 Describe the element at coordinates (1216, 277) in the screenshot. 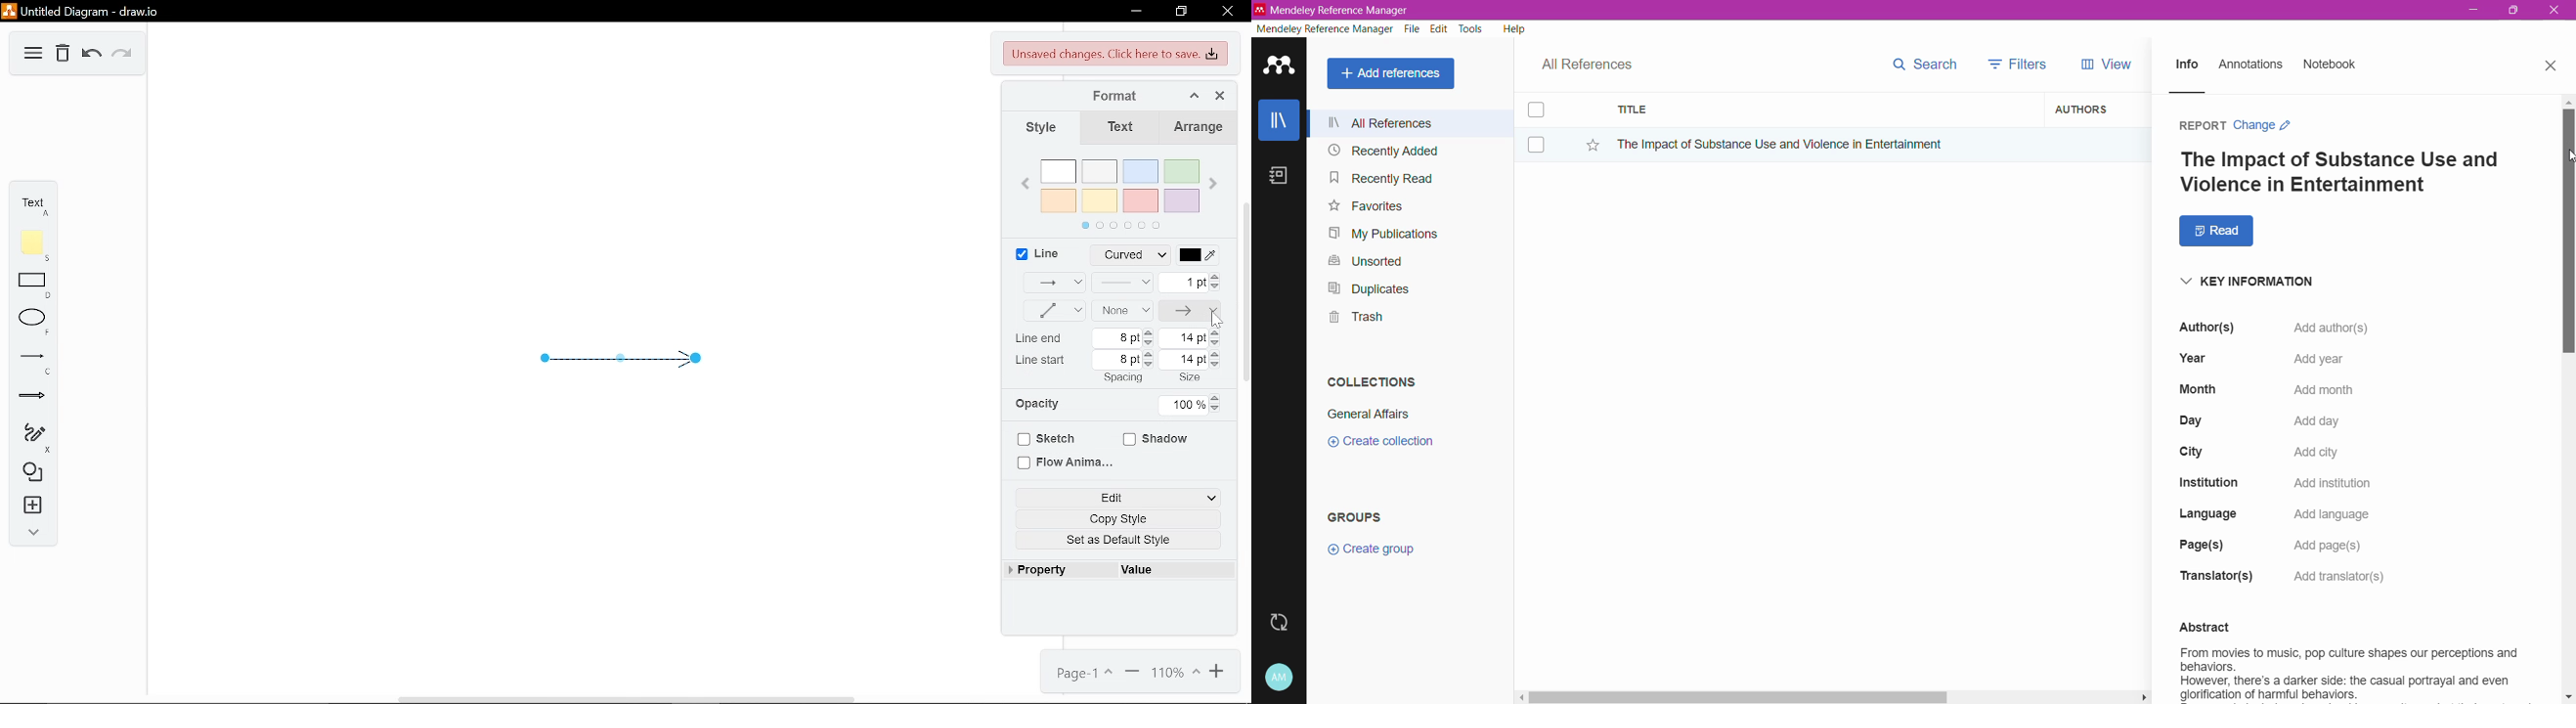

I see `Increase linewidth` at that location.